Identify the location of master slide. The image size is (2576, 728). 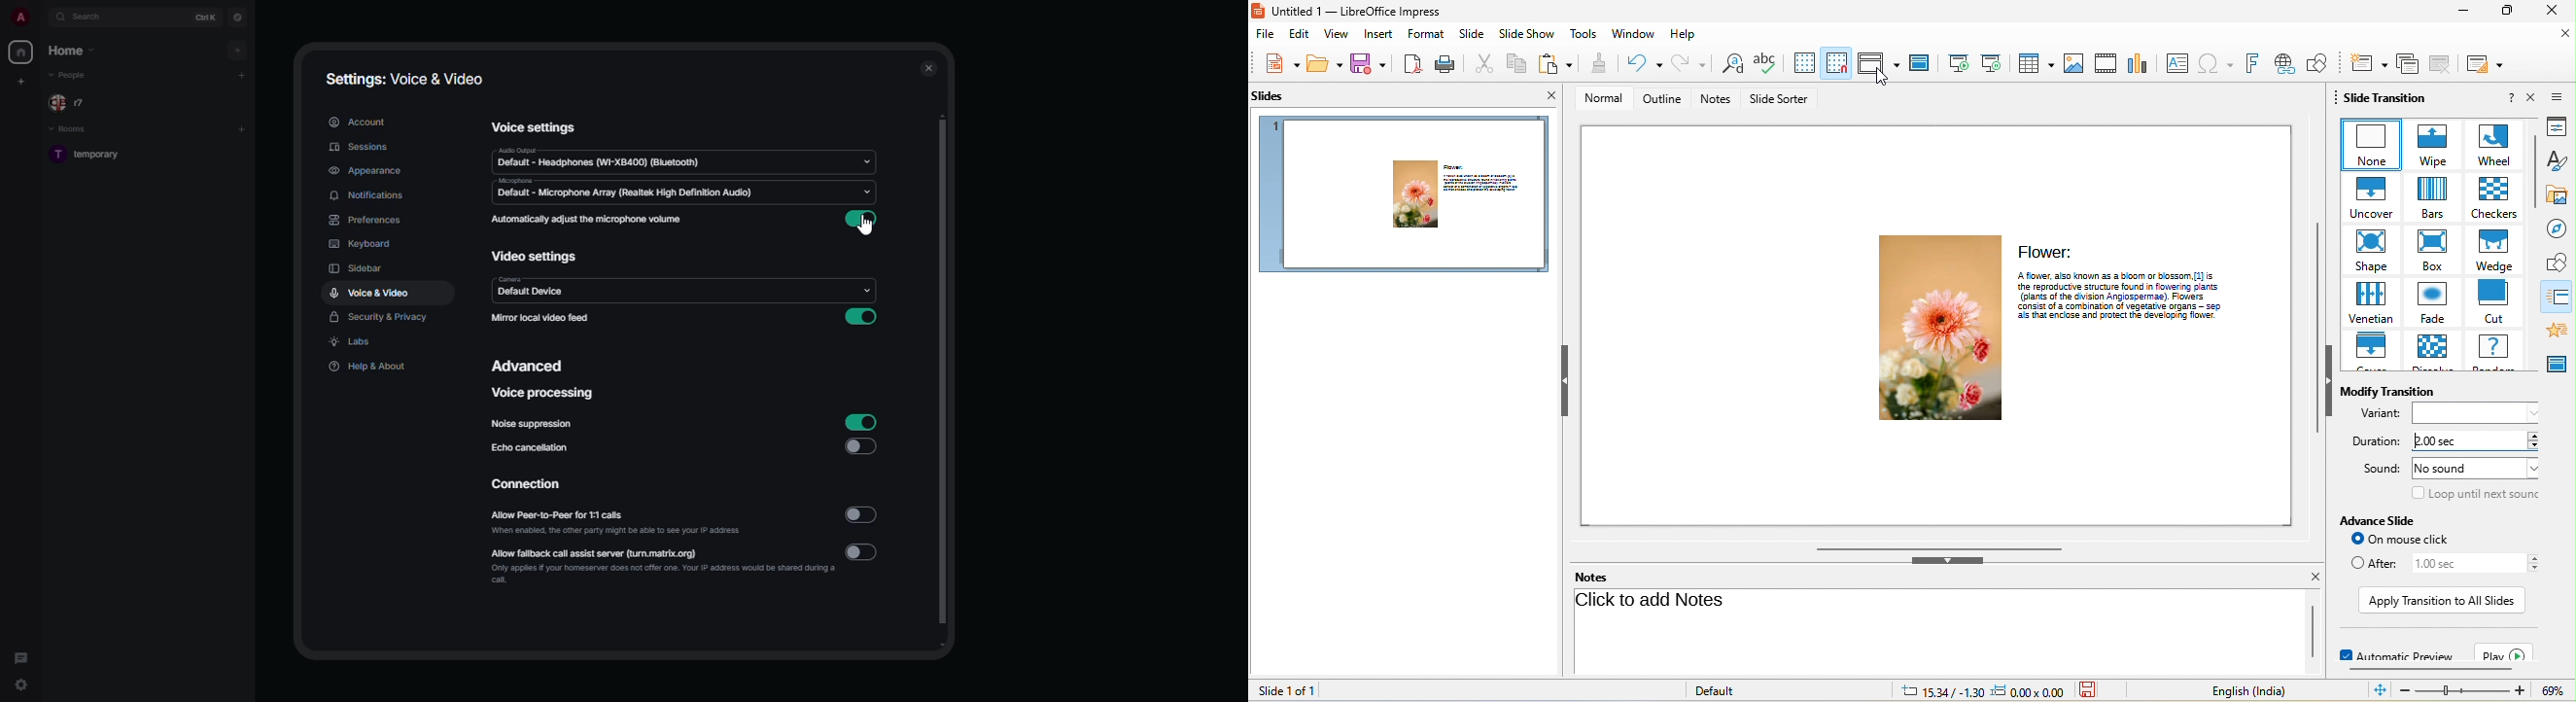
(1921, 63).